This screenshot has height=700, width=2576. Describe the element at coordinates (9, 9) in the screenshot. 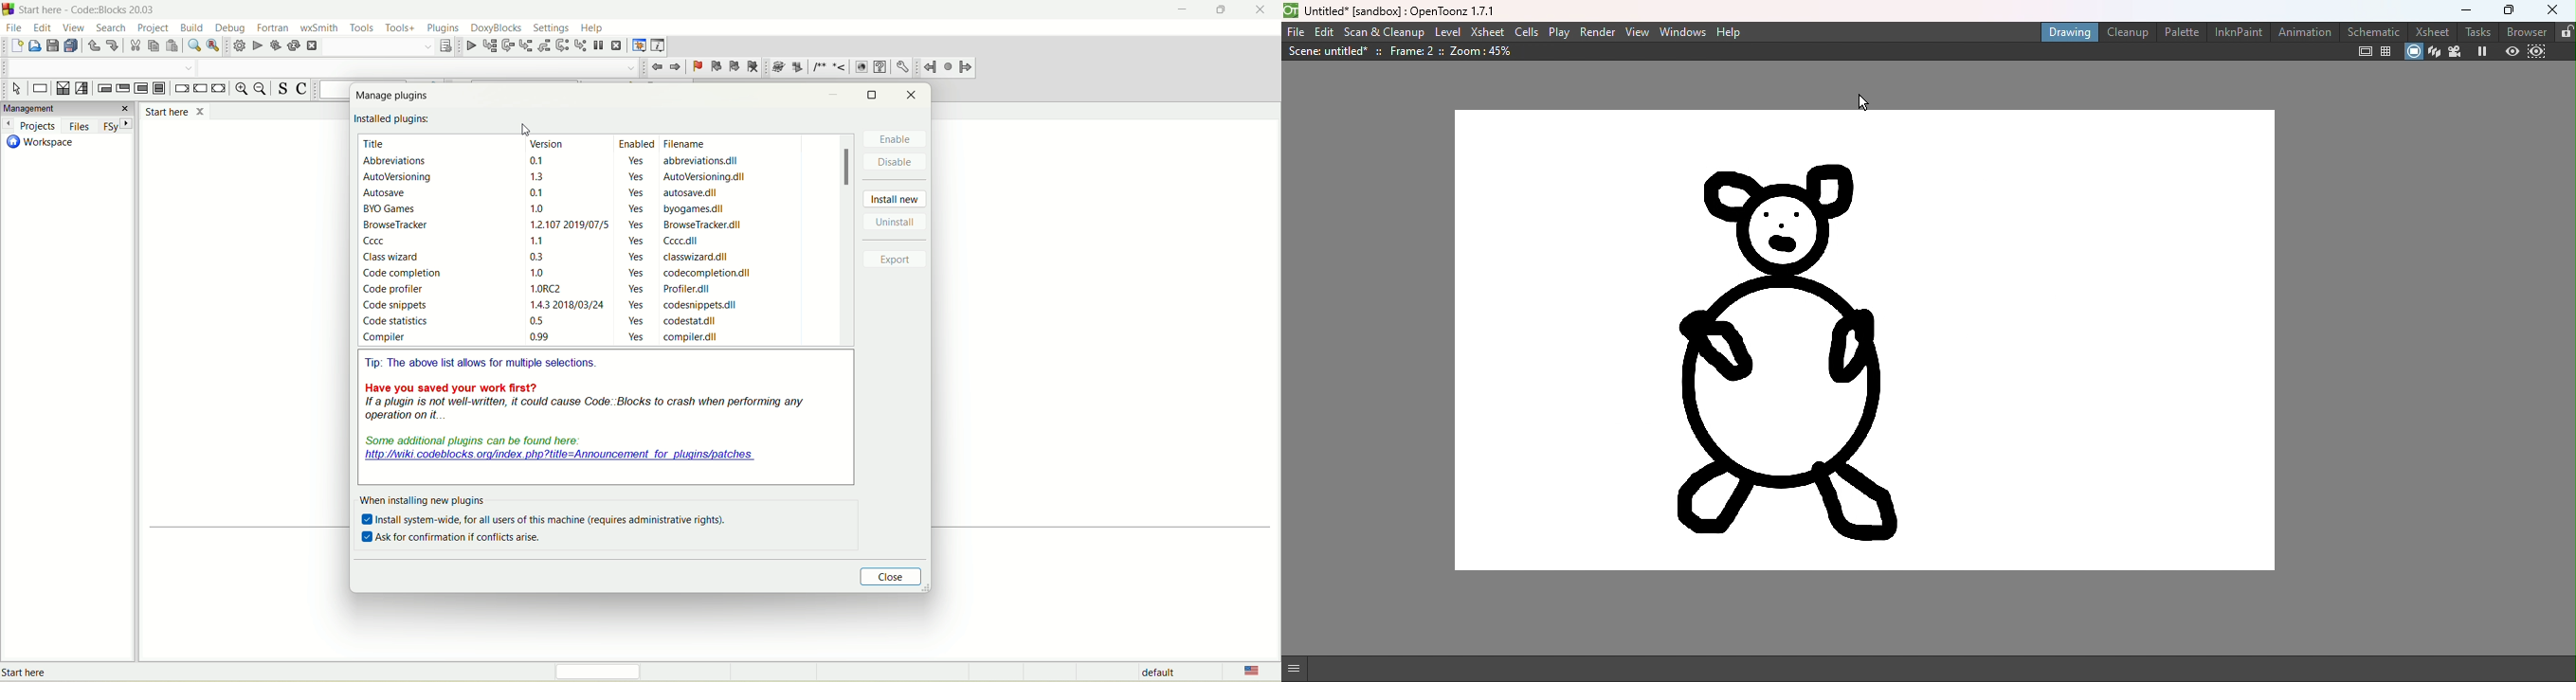

I see `logo` at that location.